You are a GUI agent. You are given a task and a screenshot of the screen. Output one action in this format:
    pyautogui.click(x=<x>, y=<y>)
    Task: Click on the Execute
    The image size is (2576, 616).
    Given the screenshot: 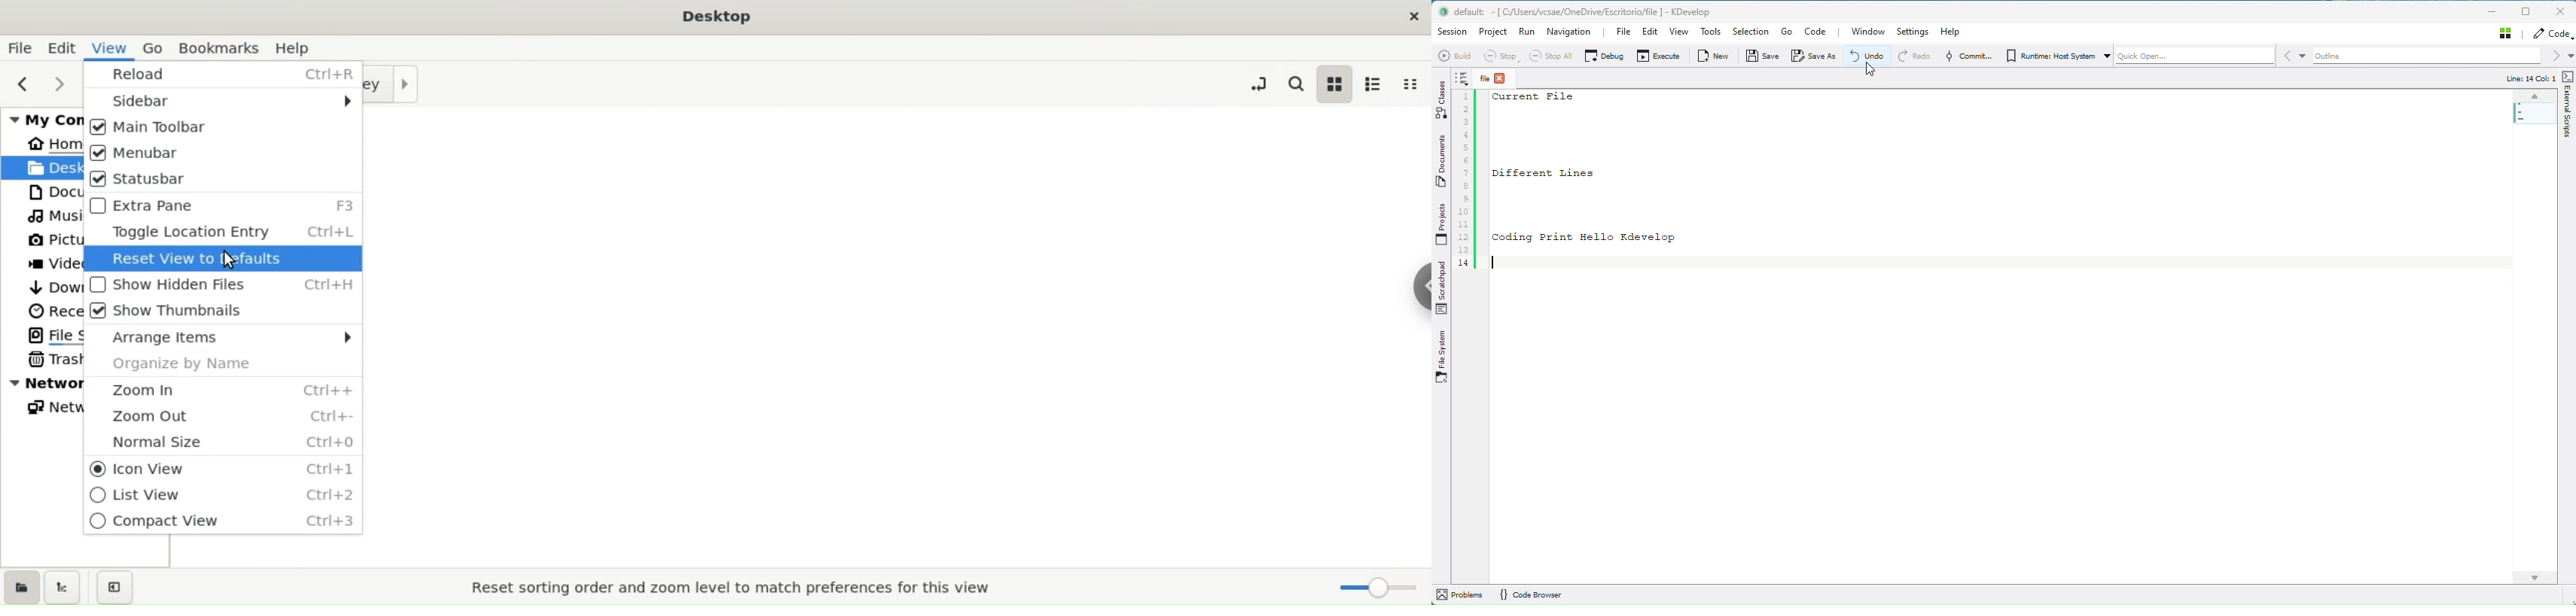 What is the action you would take?
    pyautogui.click(x=1657, y=59)
    